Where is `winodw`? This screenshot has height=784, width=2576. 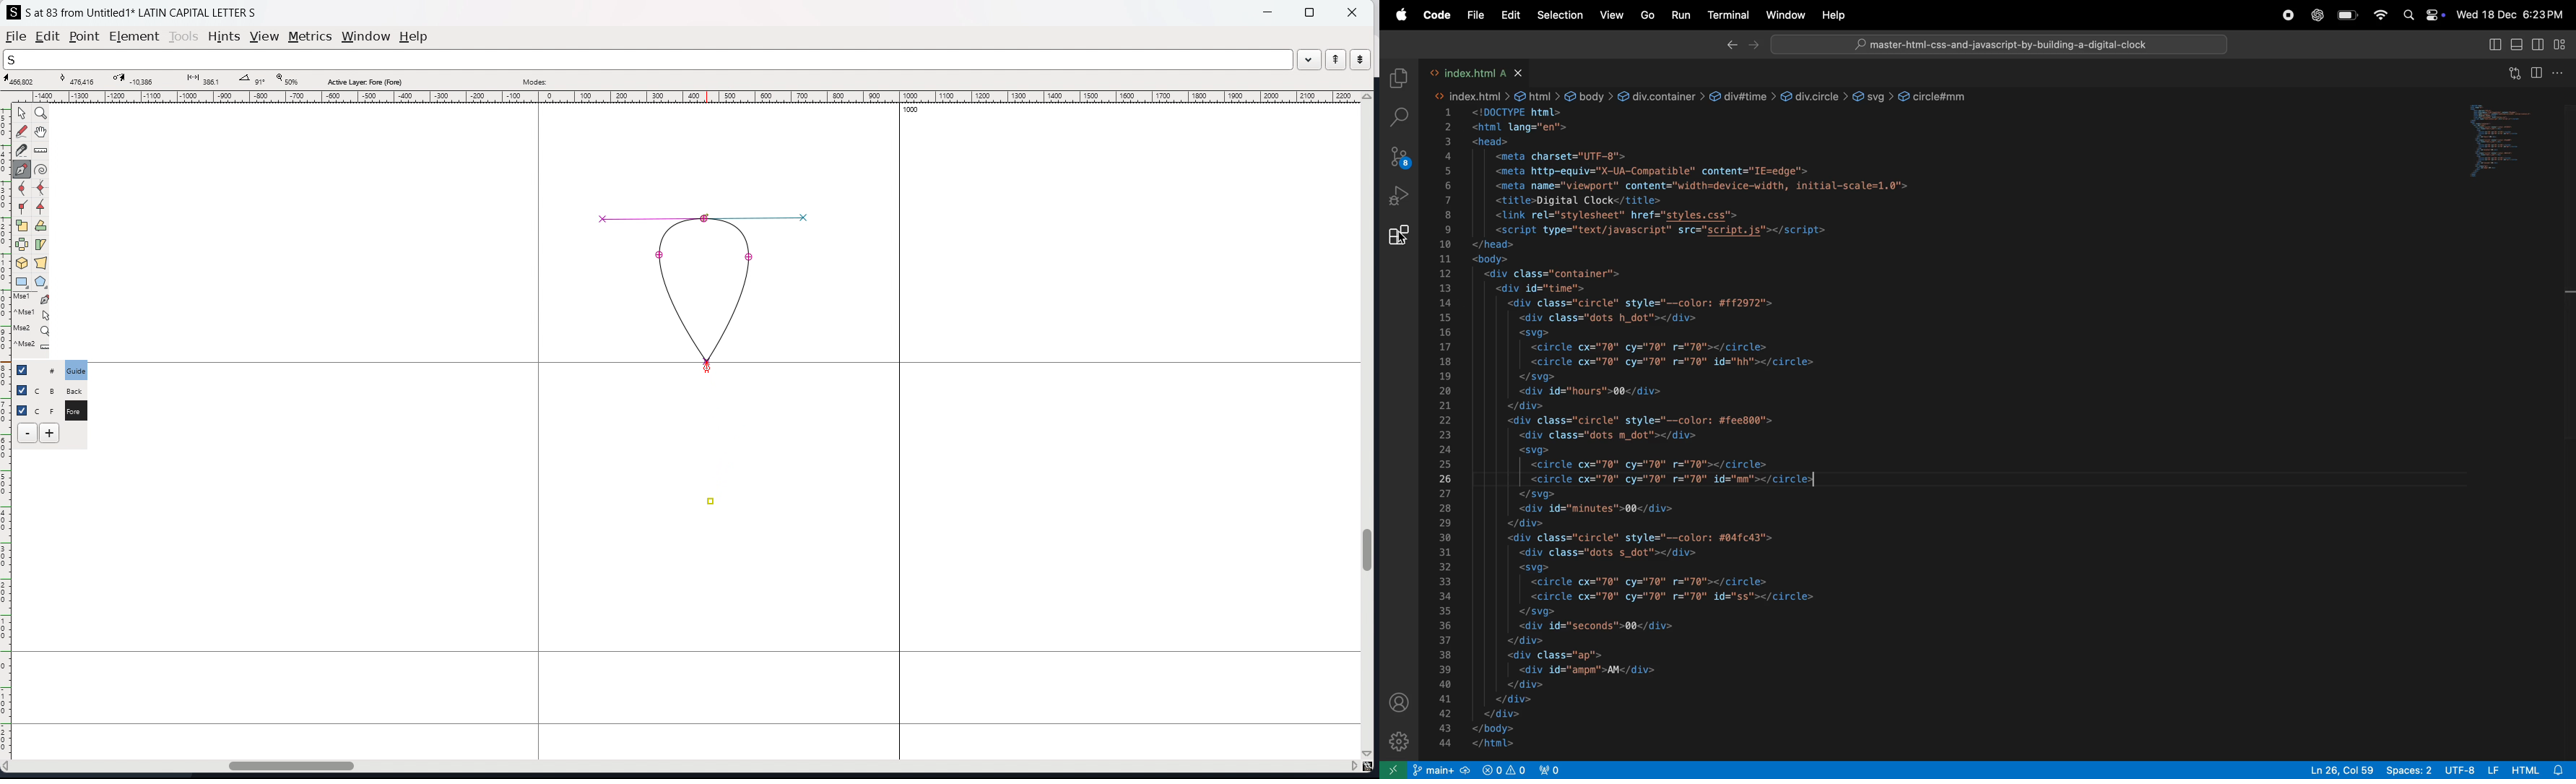
winodw is located at coordinates (1785, 15).